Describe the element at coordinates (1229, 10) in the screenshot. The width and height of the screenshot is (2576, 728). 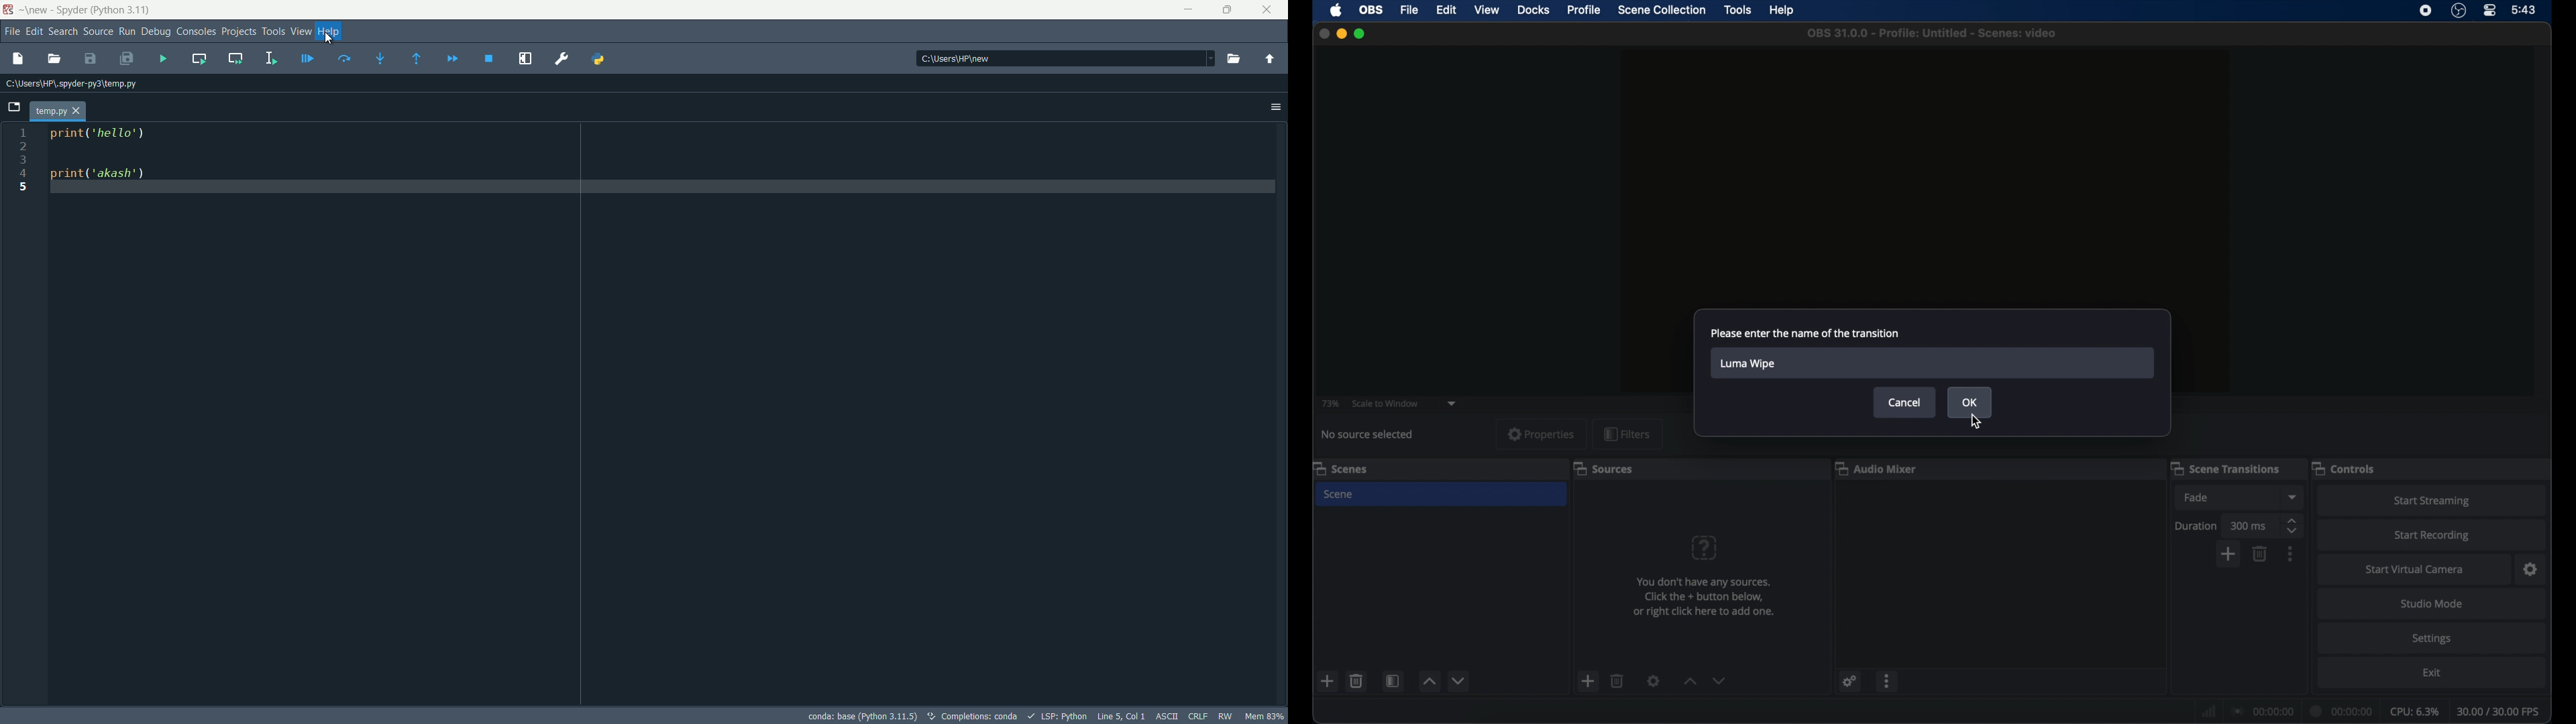
I see `maximize` at that location.